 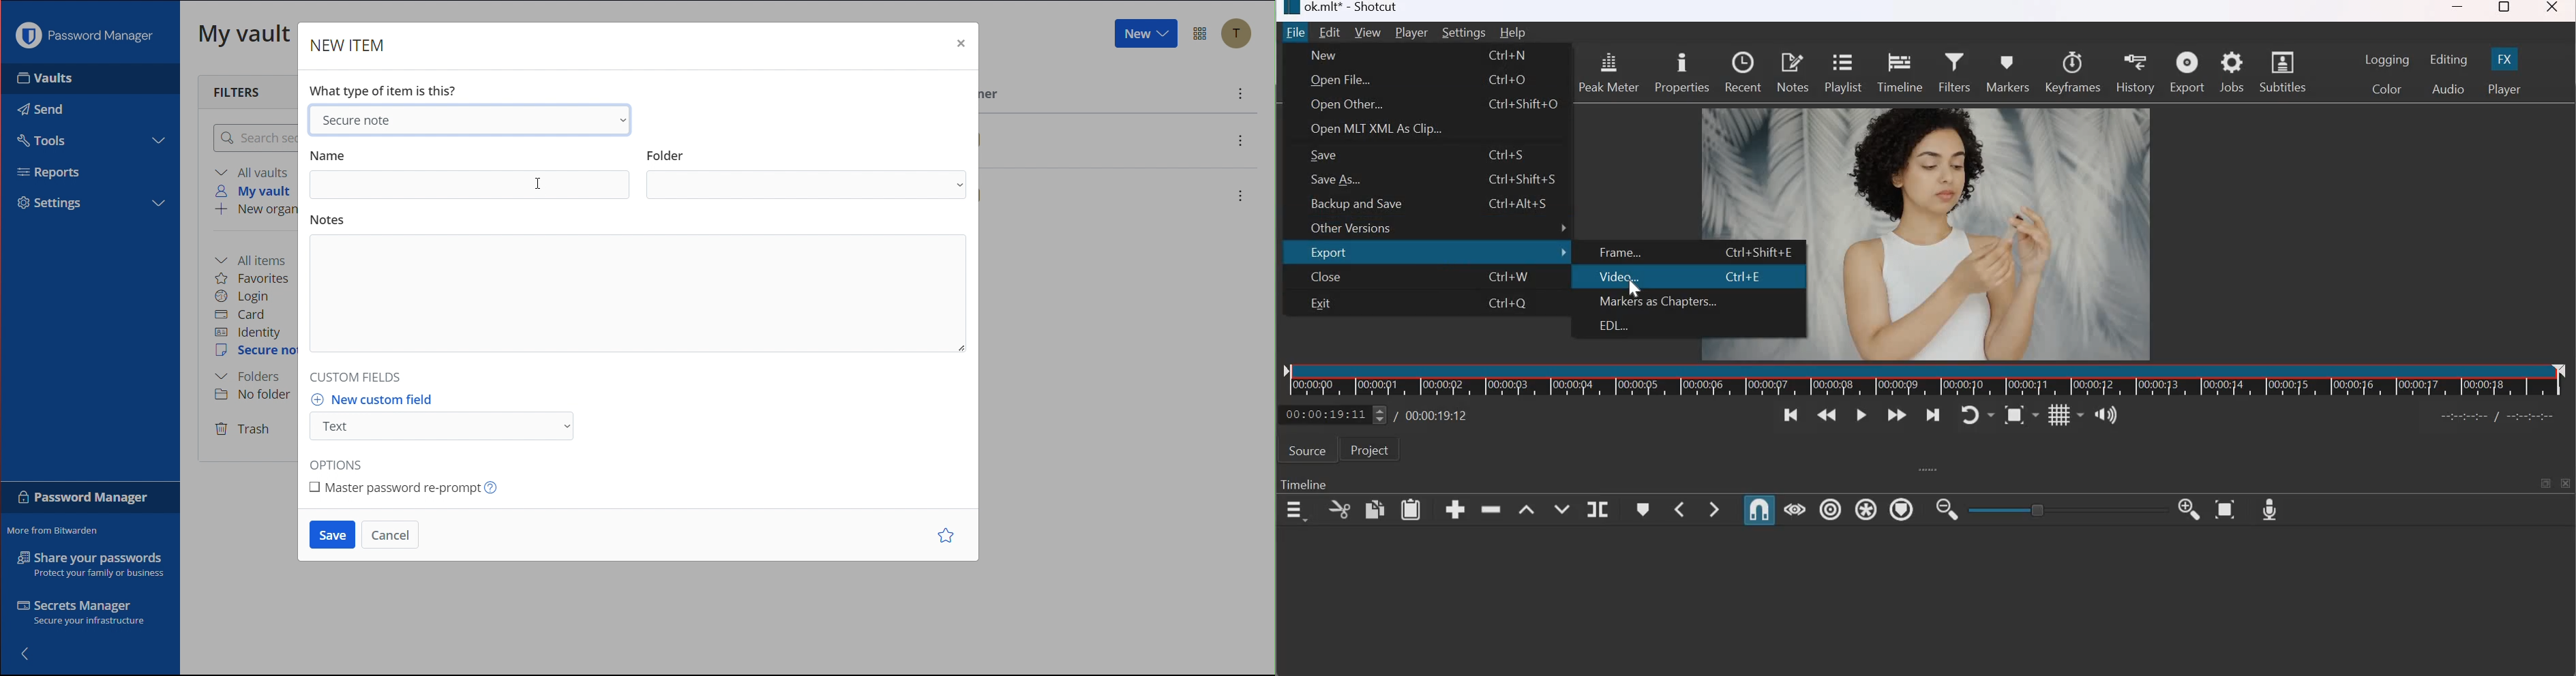 I want to click on Star, so click(x=943, y=535).